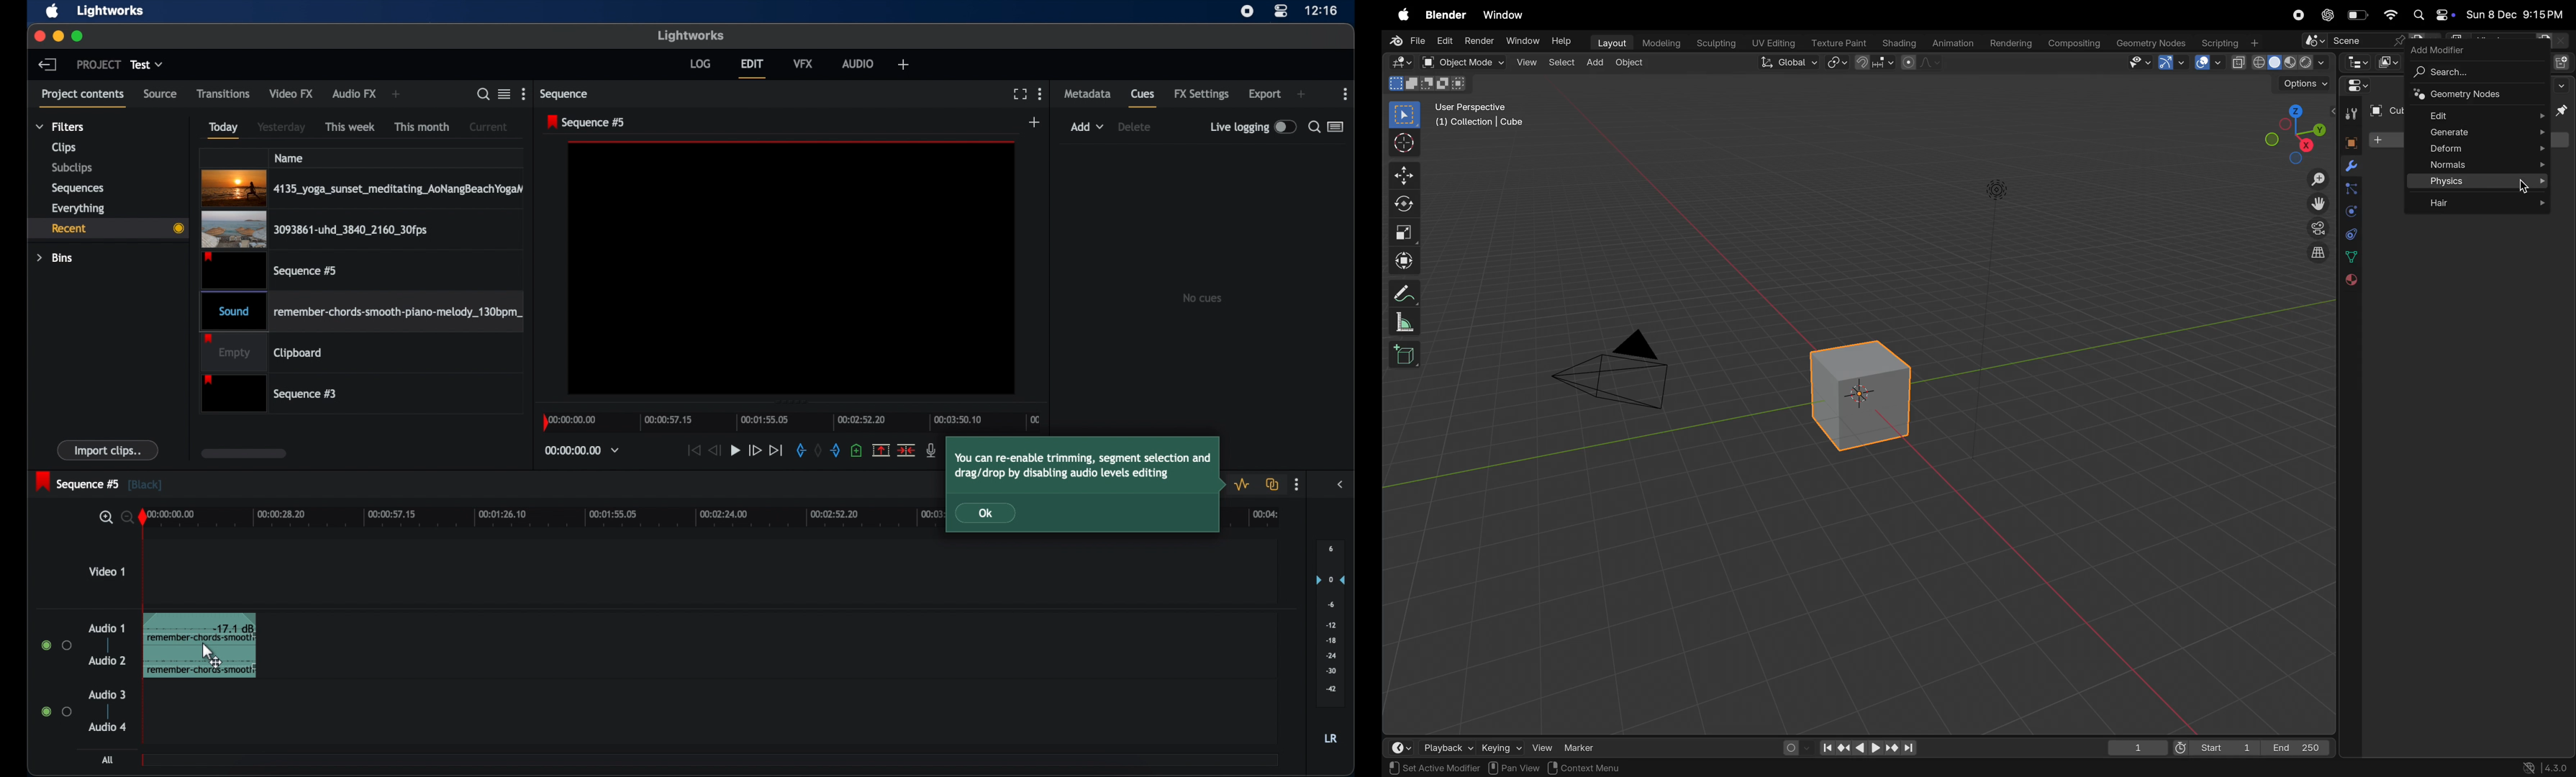 Image resolution: width=2576 pixels, height=784 pixels. Describe the element at coordinates (541, 519) in the screenshot. I see `timeline scale` at that location.